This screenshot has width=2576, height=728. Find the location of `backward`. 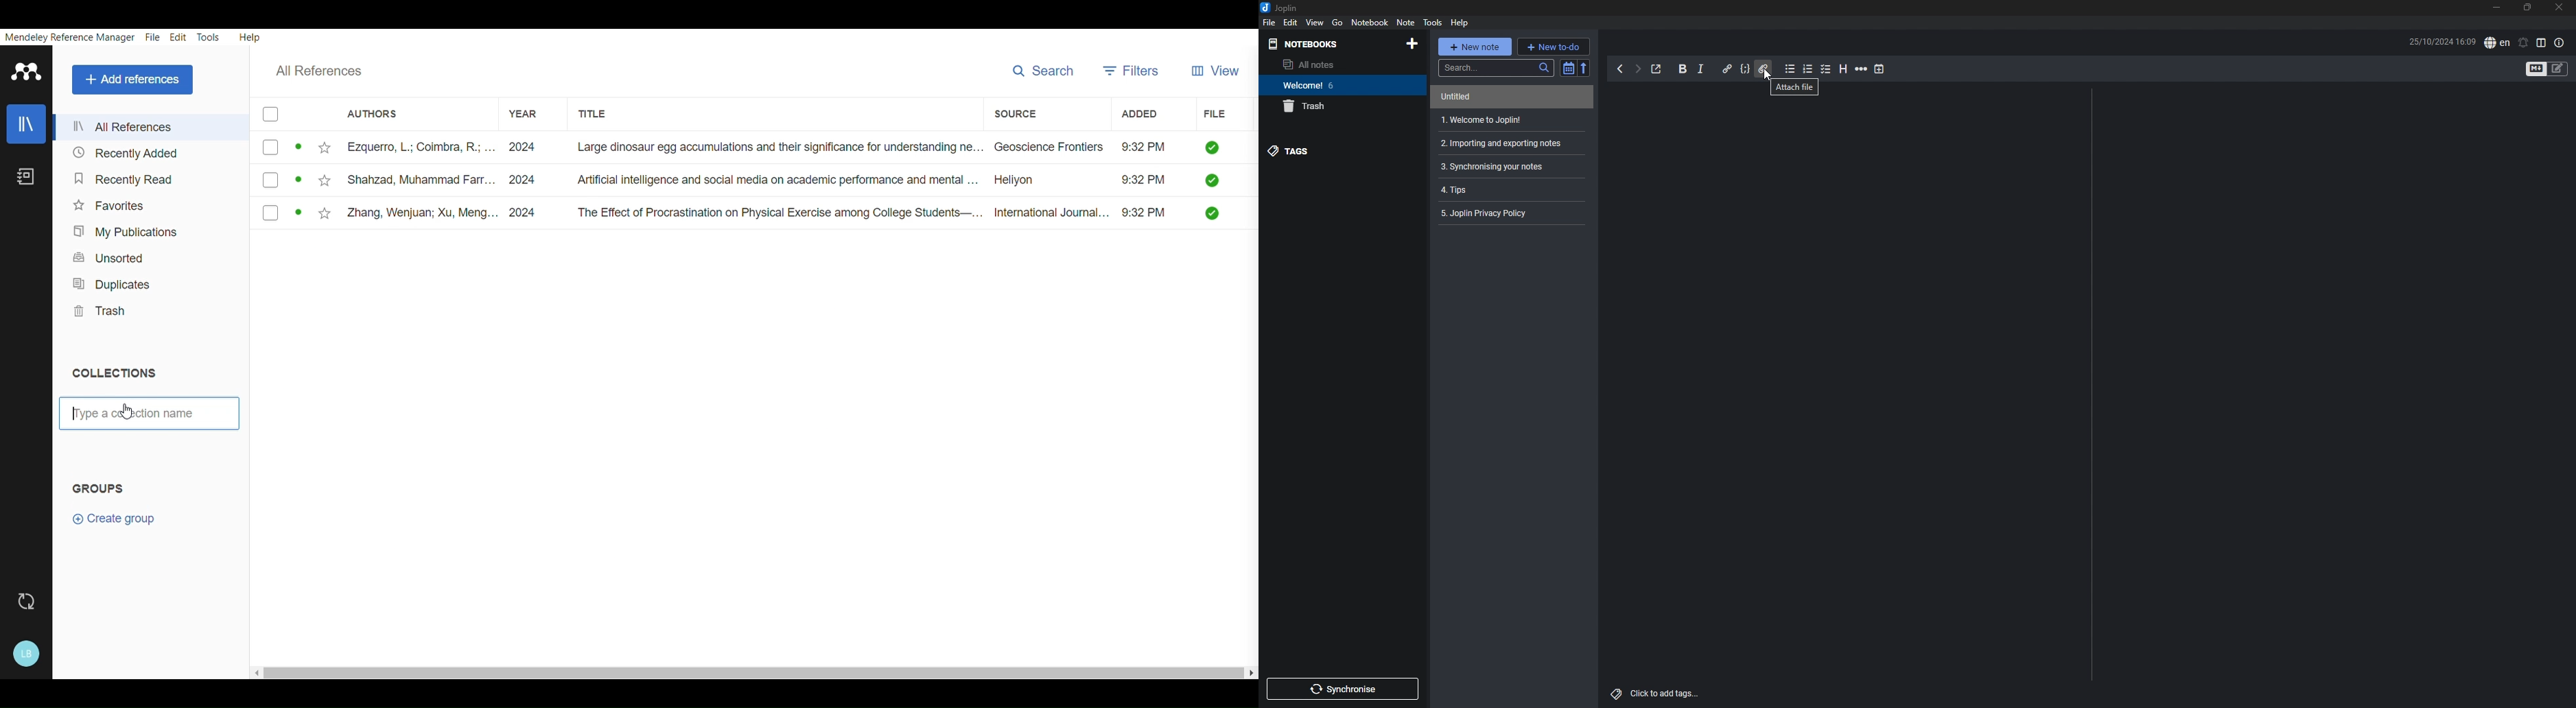

backward is located at coordinates (1619, 68).